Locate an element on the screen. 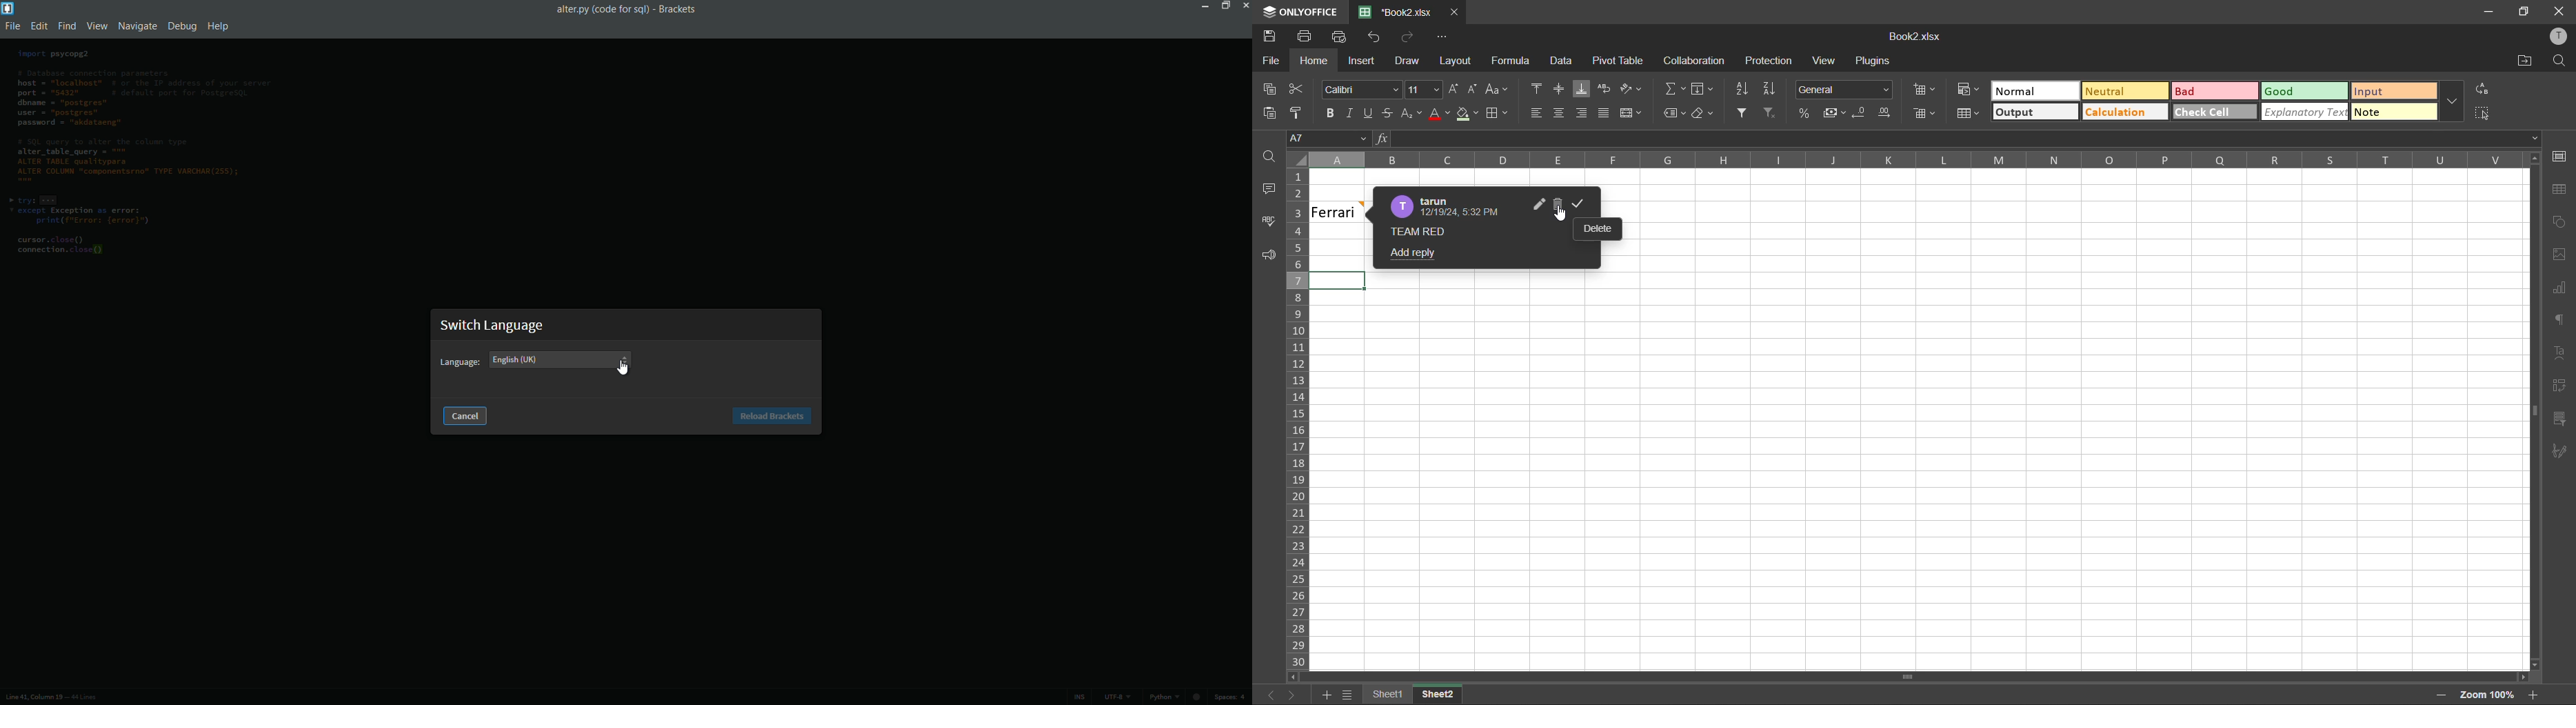 The width and height of the screenshot is (2576, 728). increment size is located at coordinates (1456, 92).